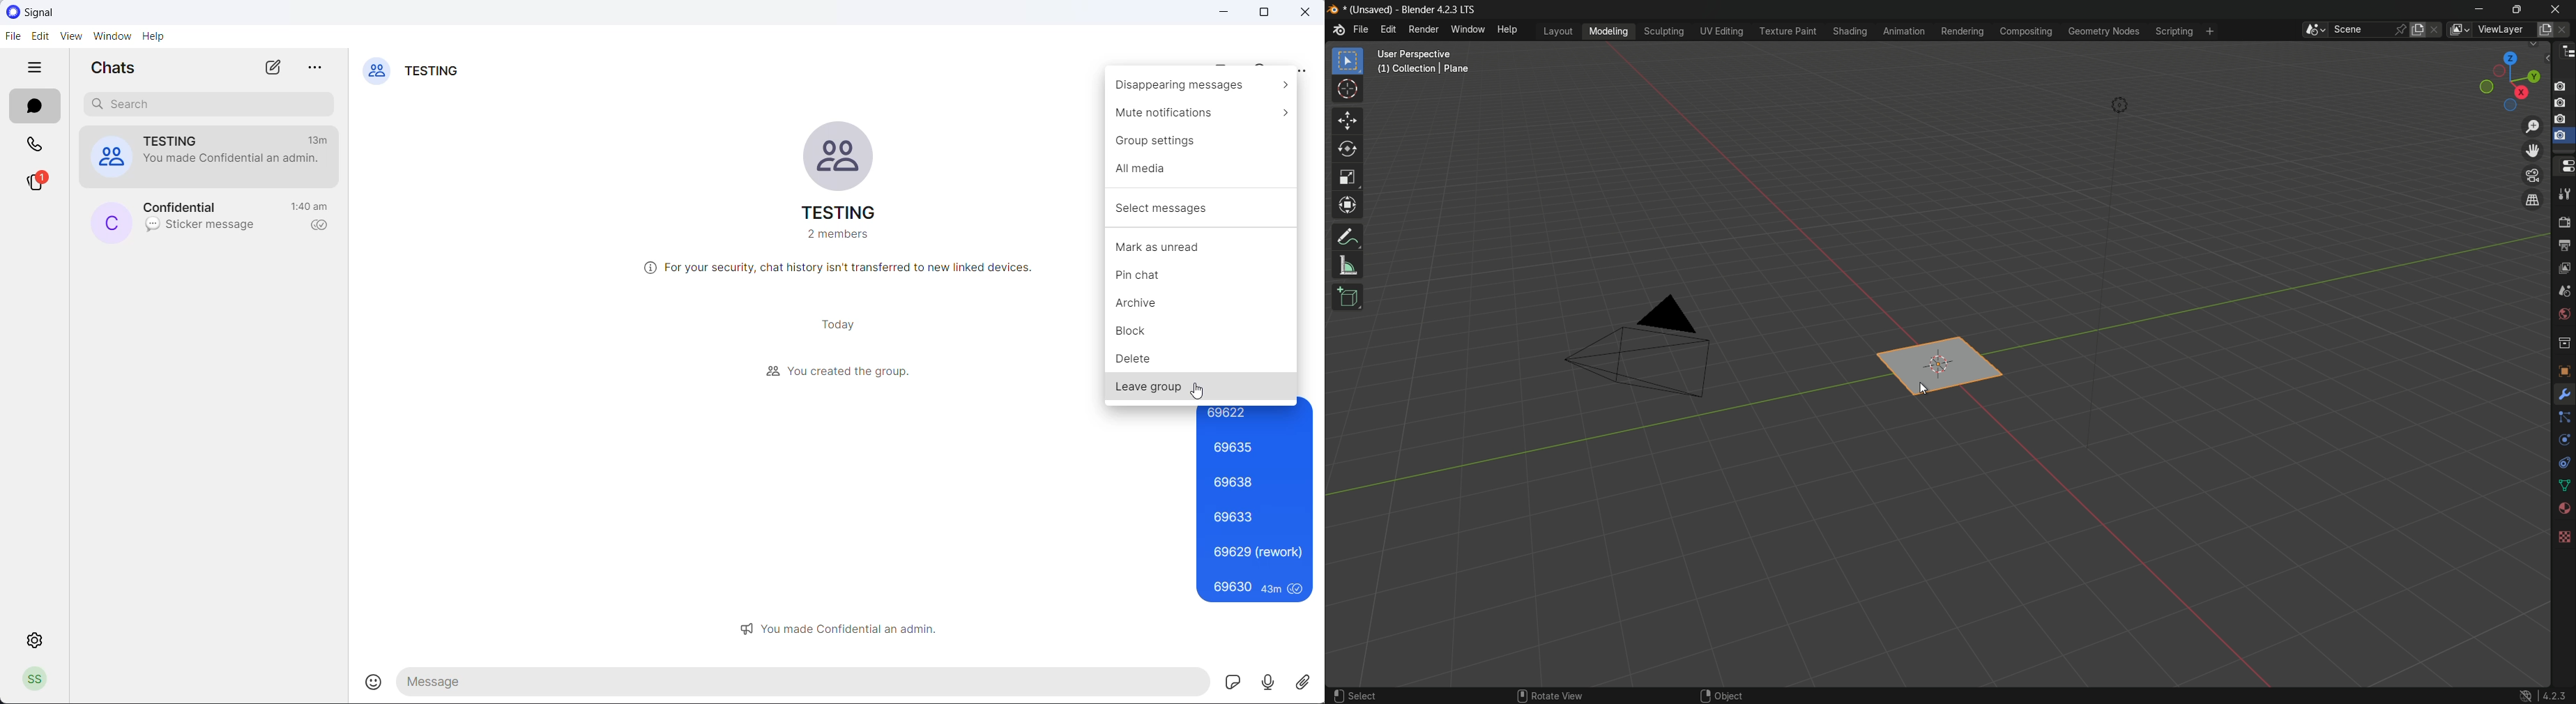  I want to click on file, so click(10, 37).